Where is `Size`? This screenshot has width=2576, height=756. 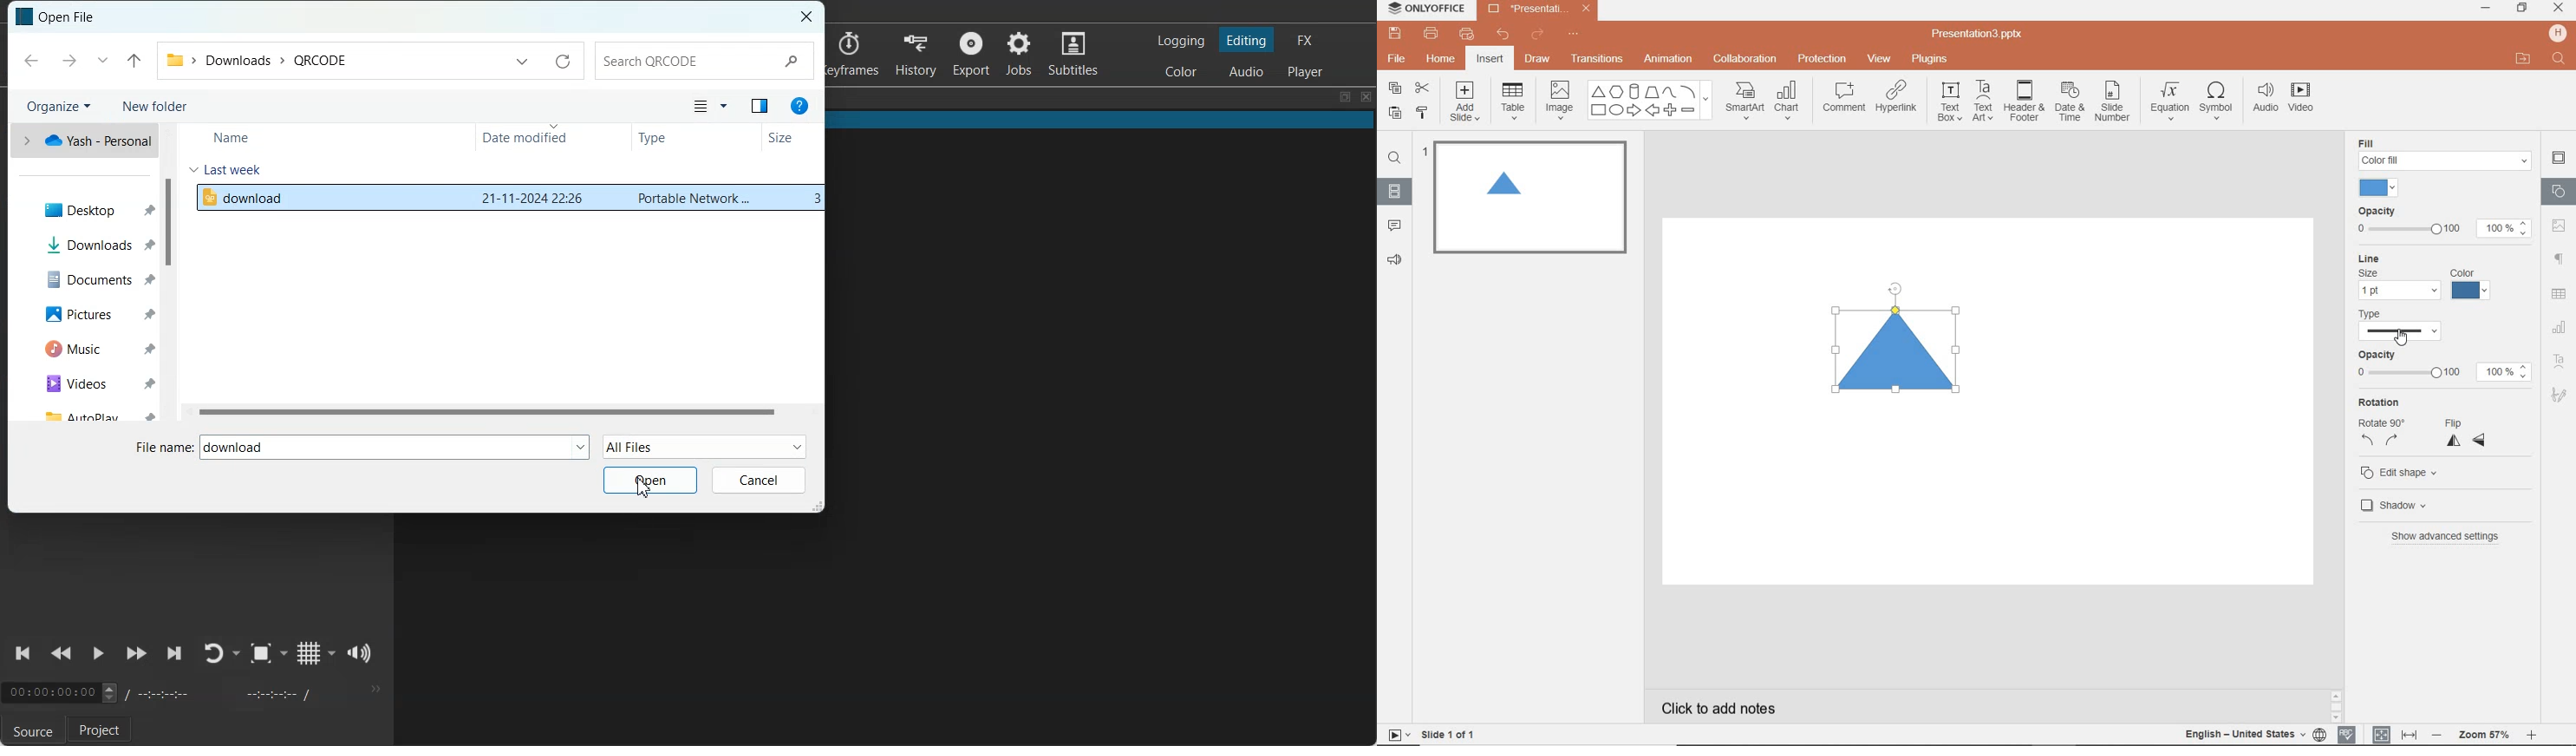
Size is located at coordinates (787, 135).